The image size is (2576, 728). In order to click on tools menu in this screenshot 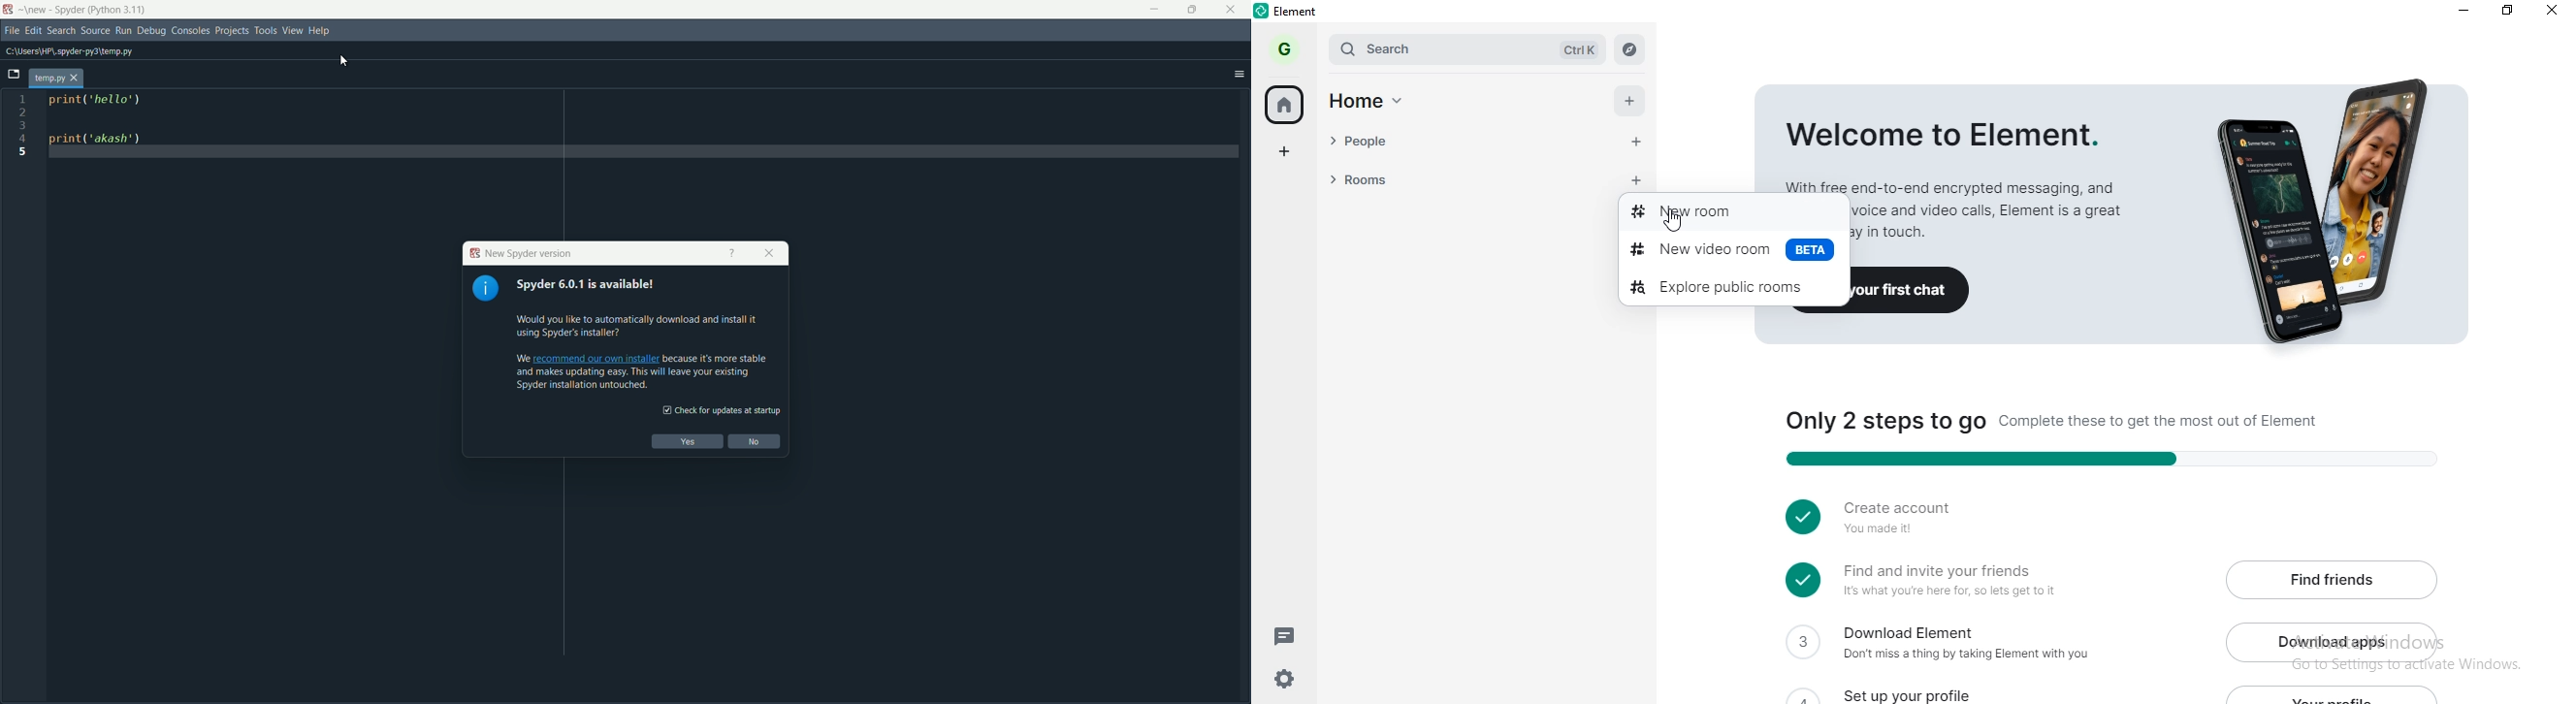, I will do `click(266, 30)`.